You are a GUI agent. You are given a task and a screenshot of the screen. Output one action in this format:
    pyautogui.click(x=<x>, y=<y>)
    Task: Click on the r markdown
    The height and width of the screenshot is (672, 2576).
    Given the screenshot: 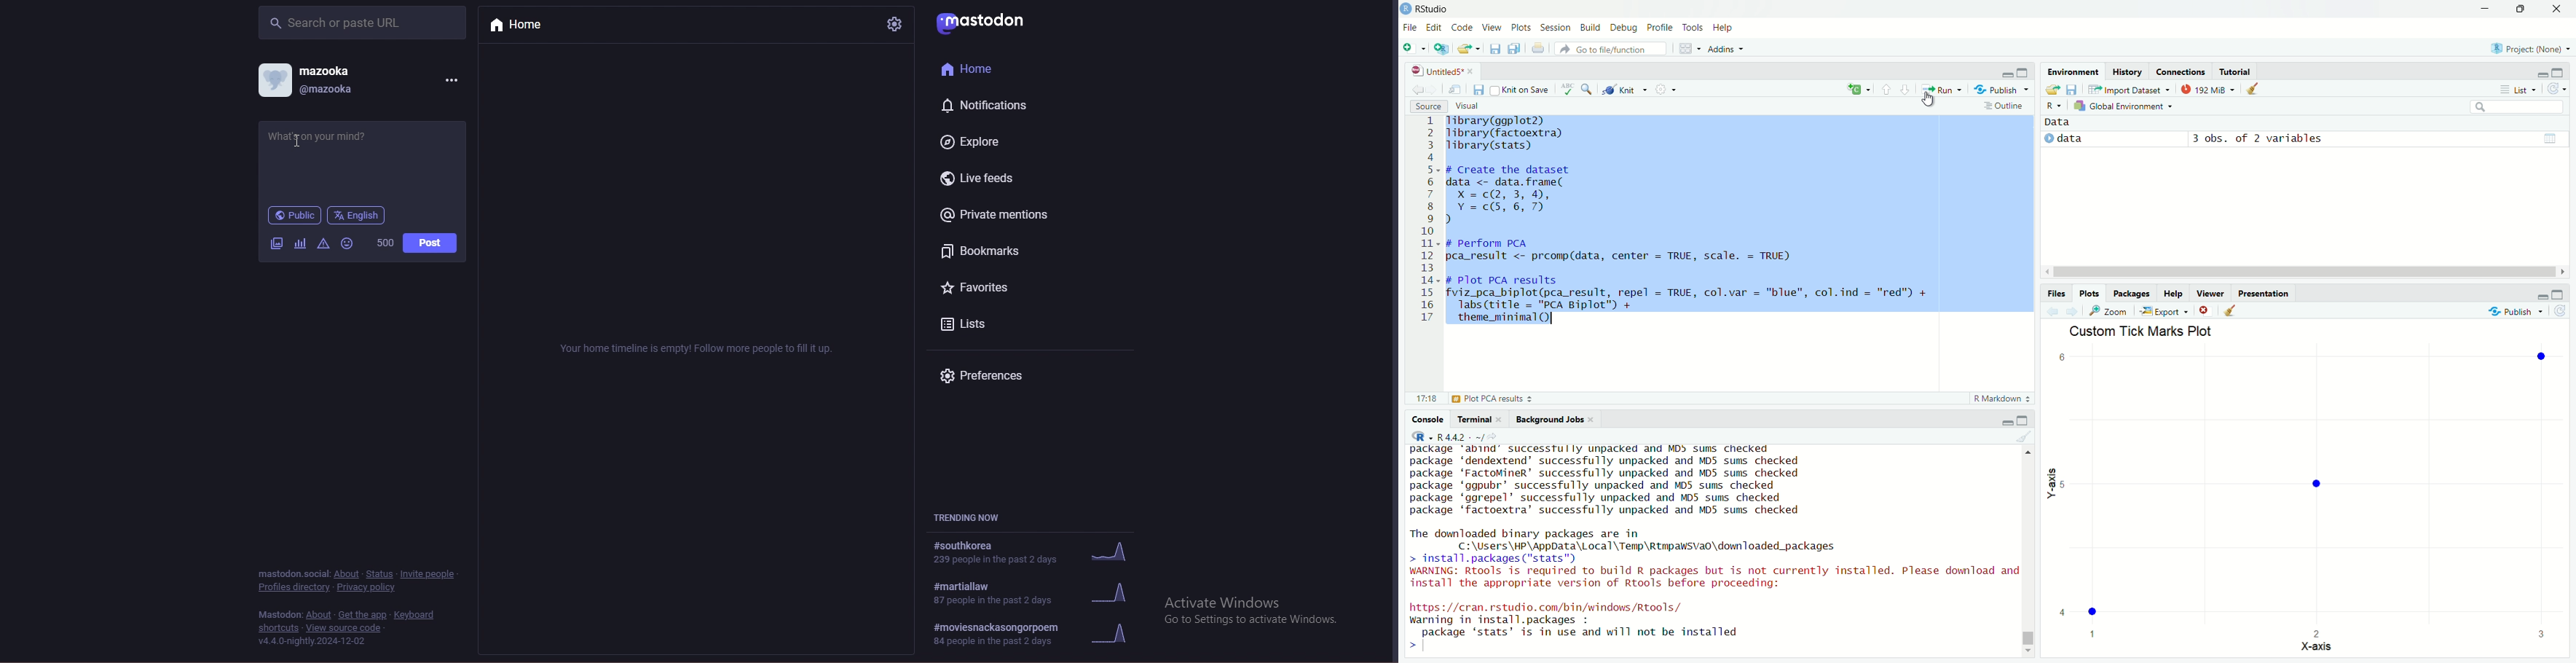 What is the action you would take?
    pyautogui.click(x=2002, y=398)
    